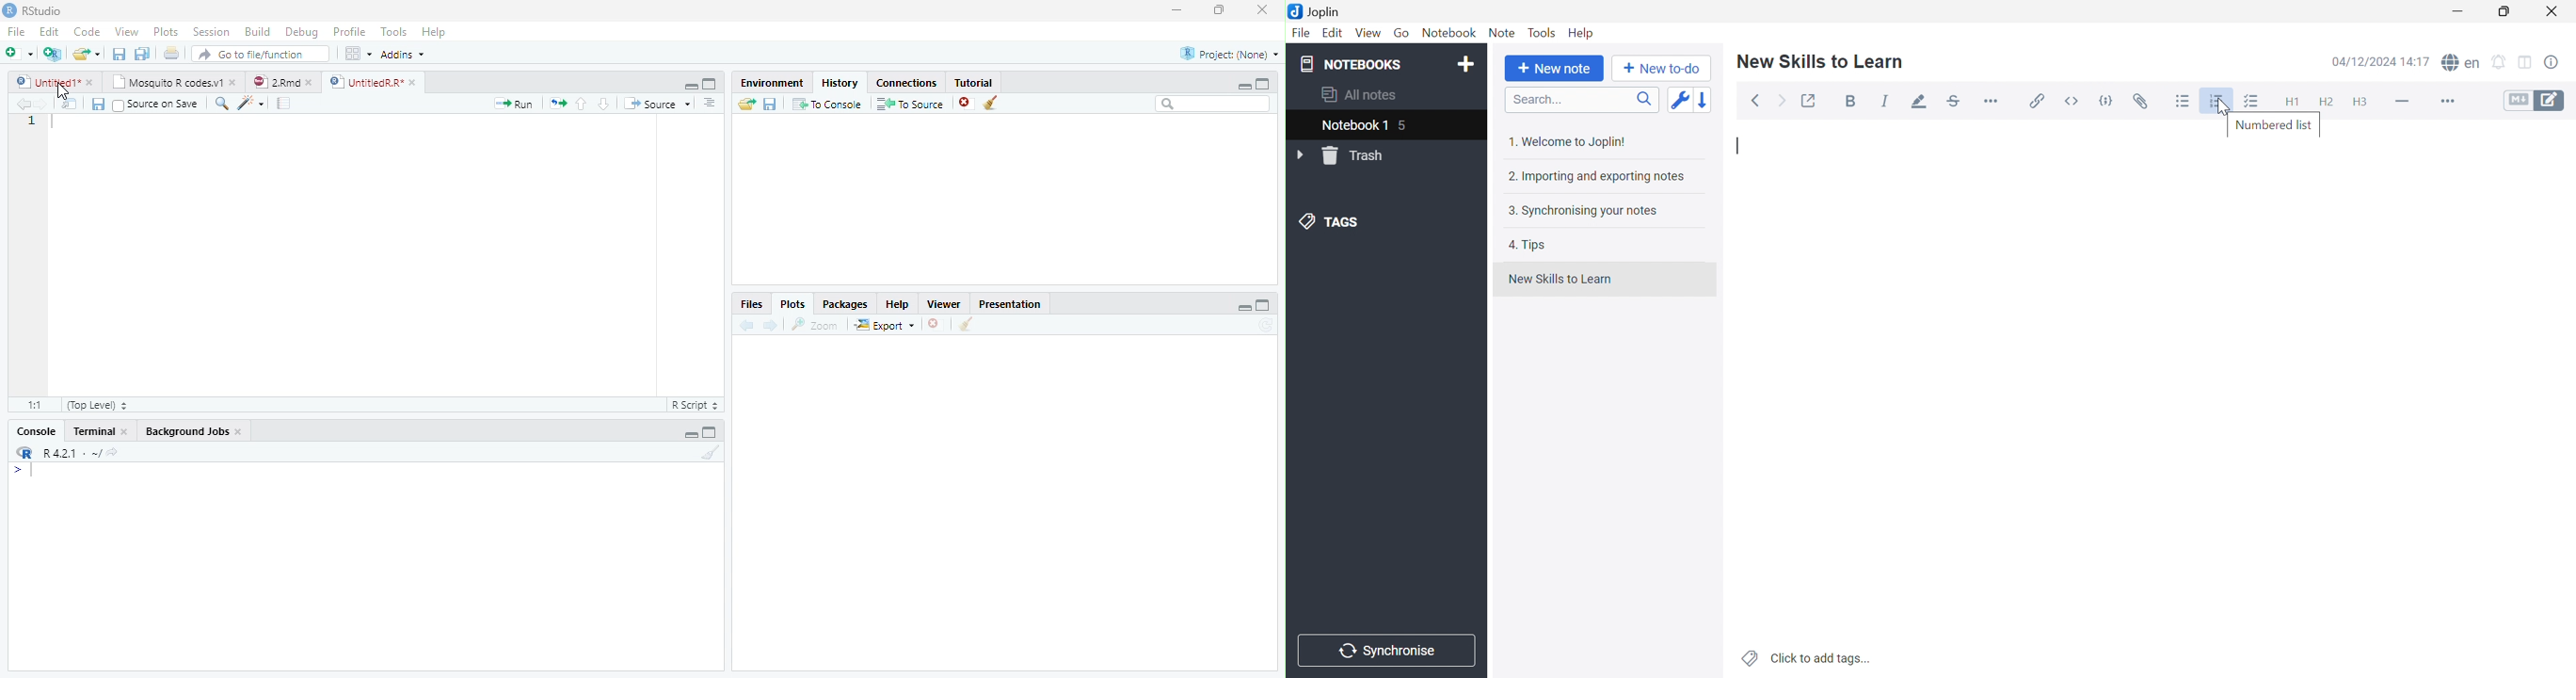 This screenshot has width=2576, height=700. Describe the element at coordinates (15, 32) in the screenshot. I see `File` at that location.